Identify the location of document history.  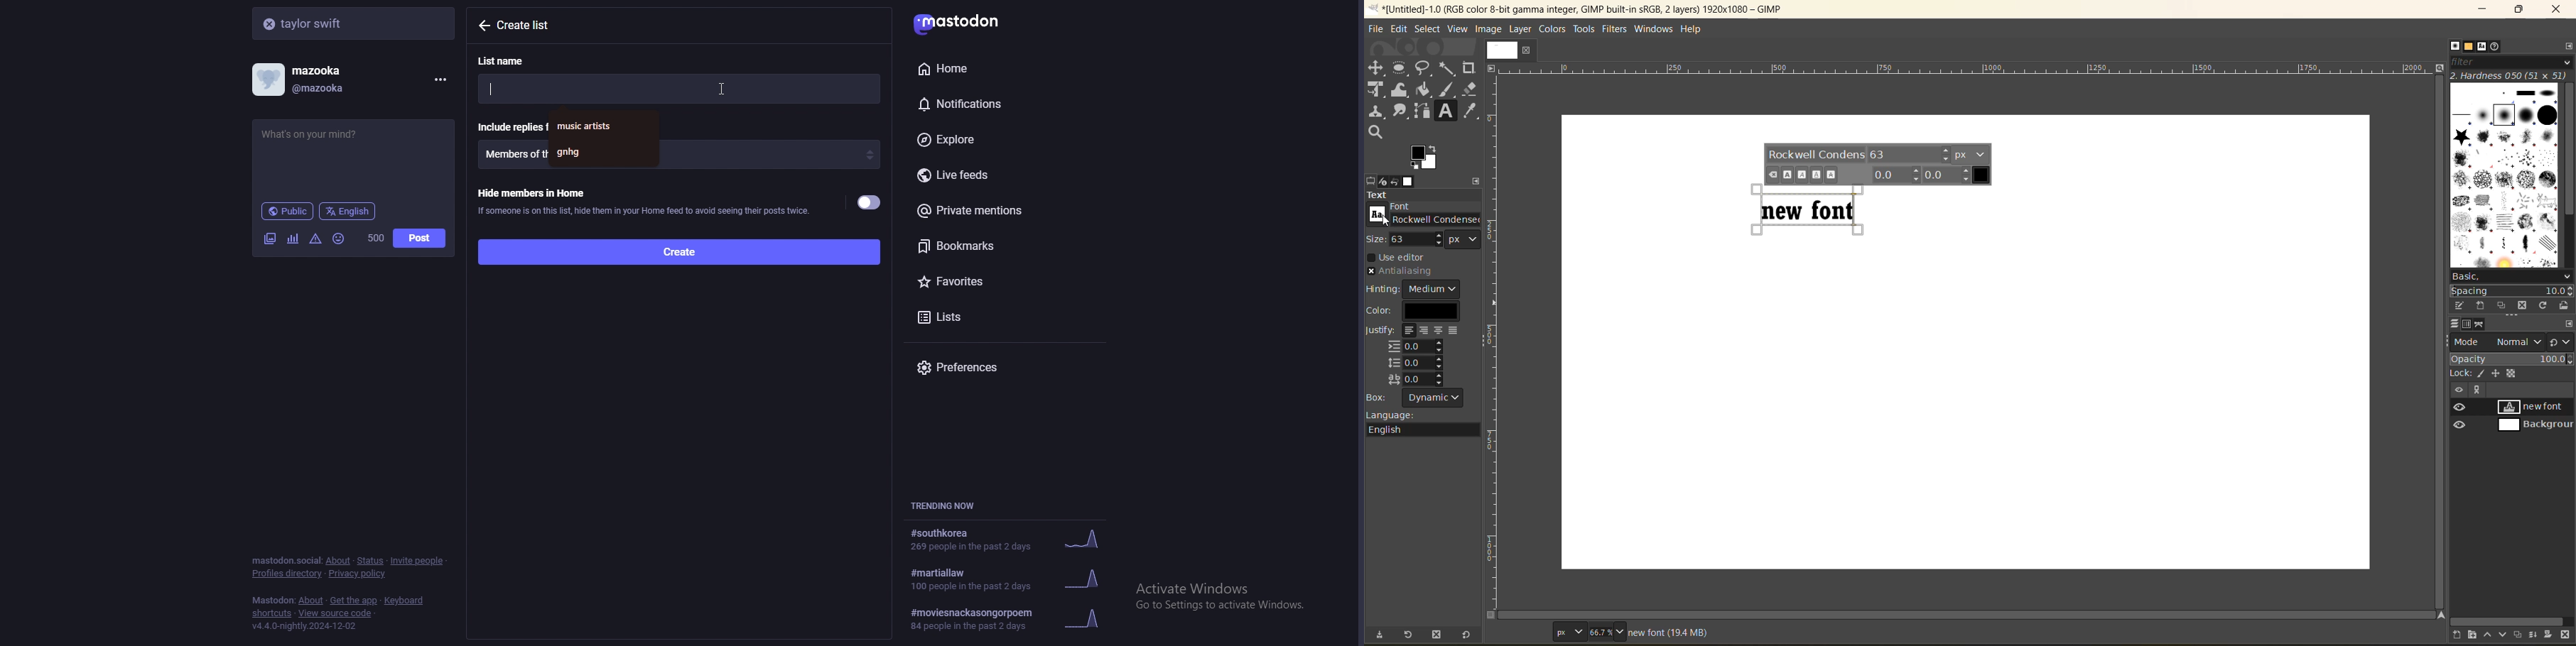
(2496, 46).